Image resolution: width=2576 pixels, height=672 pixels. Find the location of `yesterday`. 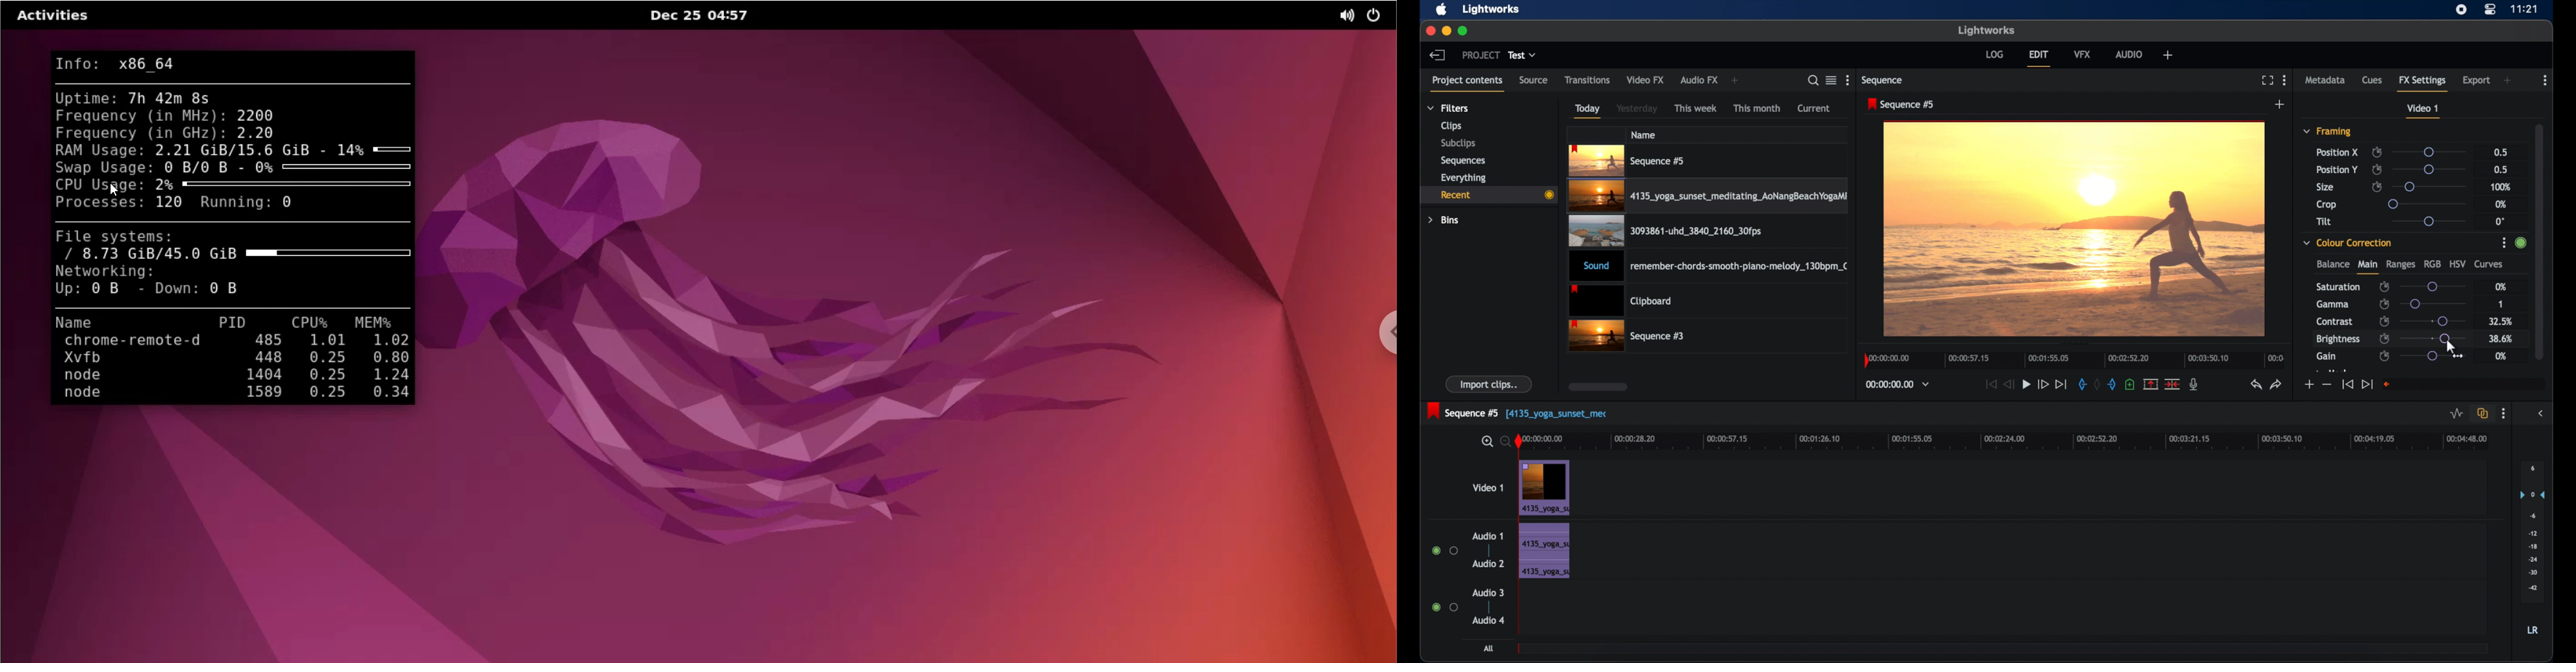

yesterday is located at coordinates (1637, 109).